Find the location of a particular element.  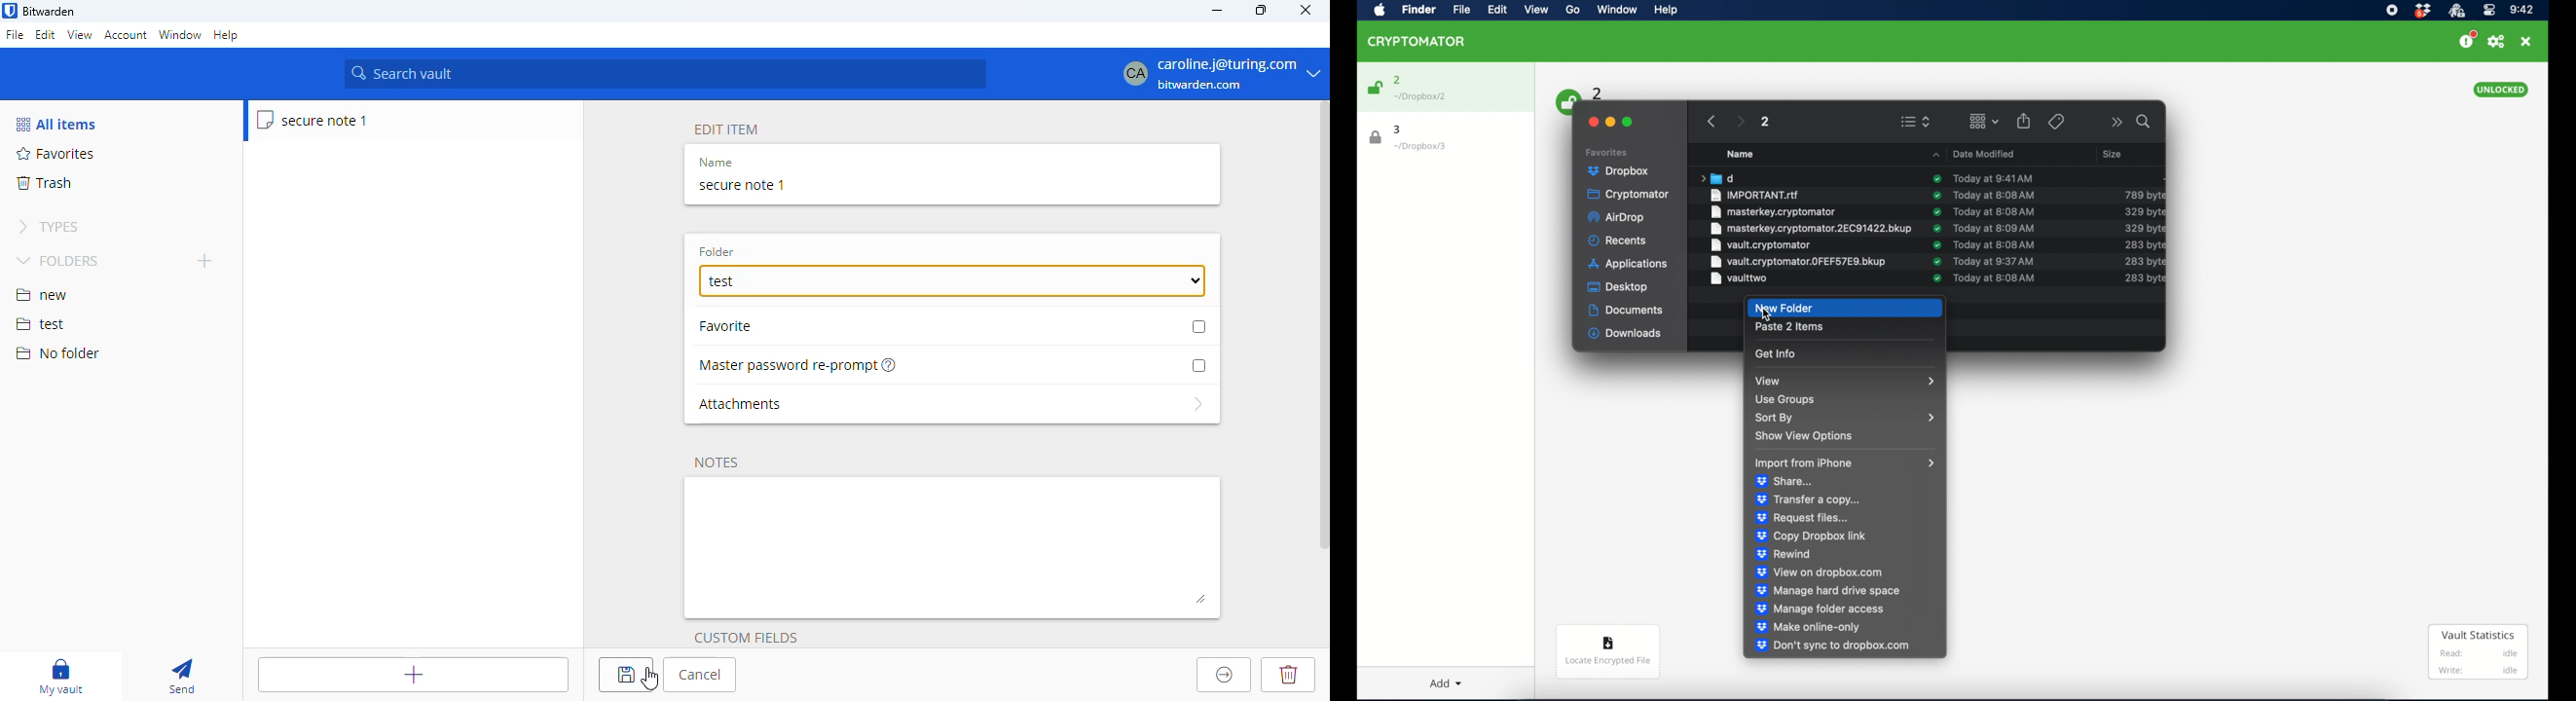

favorite is located at coordinates (732, 325).